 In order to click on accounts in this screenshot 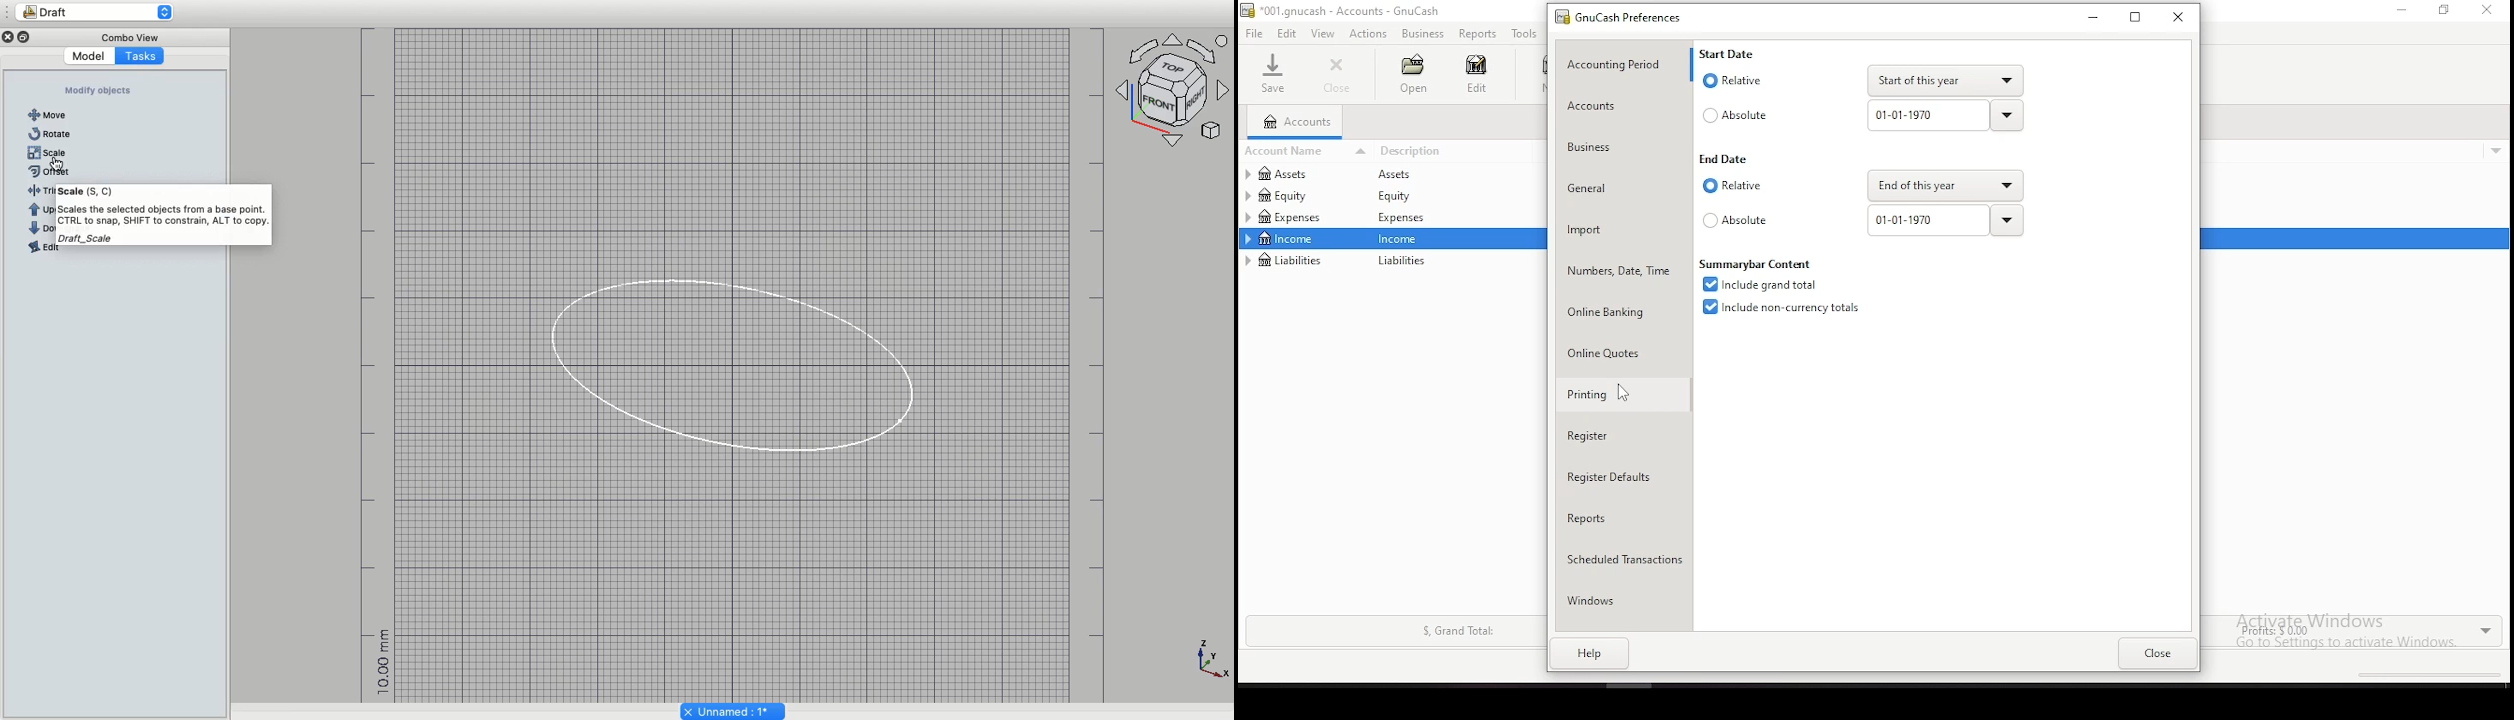, I will do `click(1296, 122)`.